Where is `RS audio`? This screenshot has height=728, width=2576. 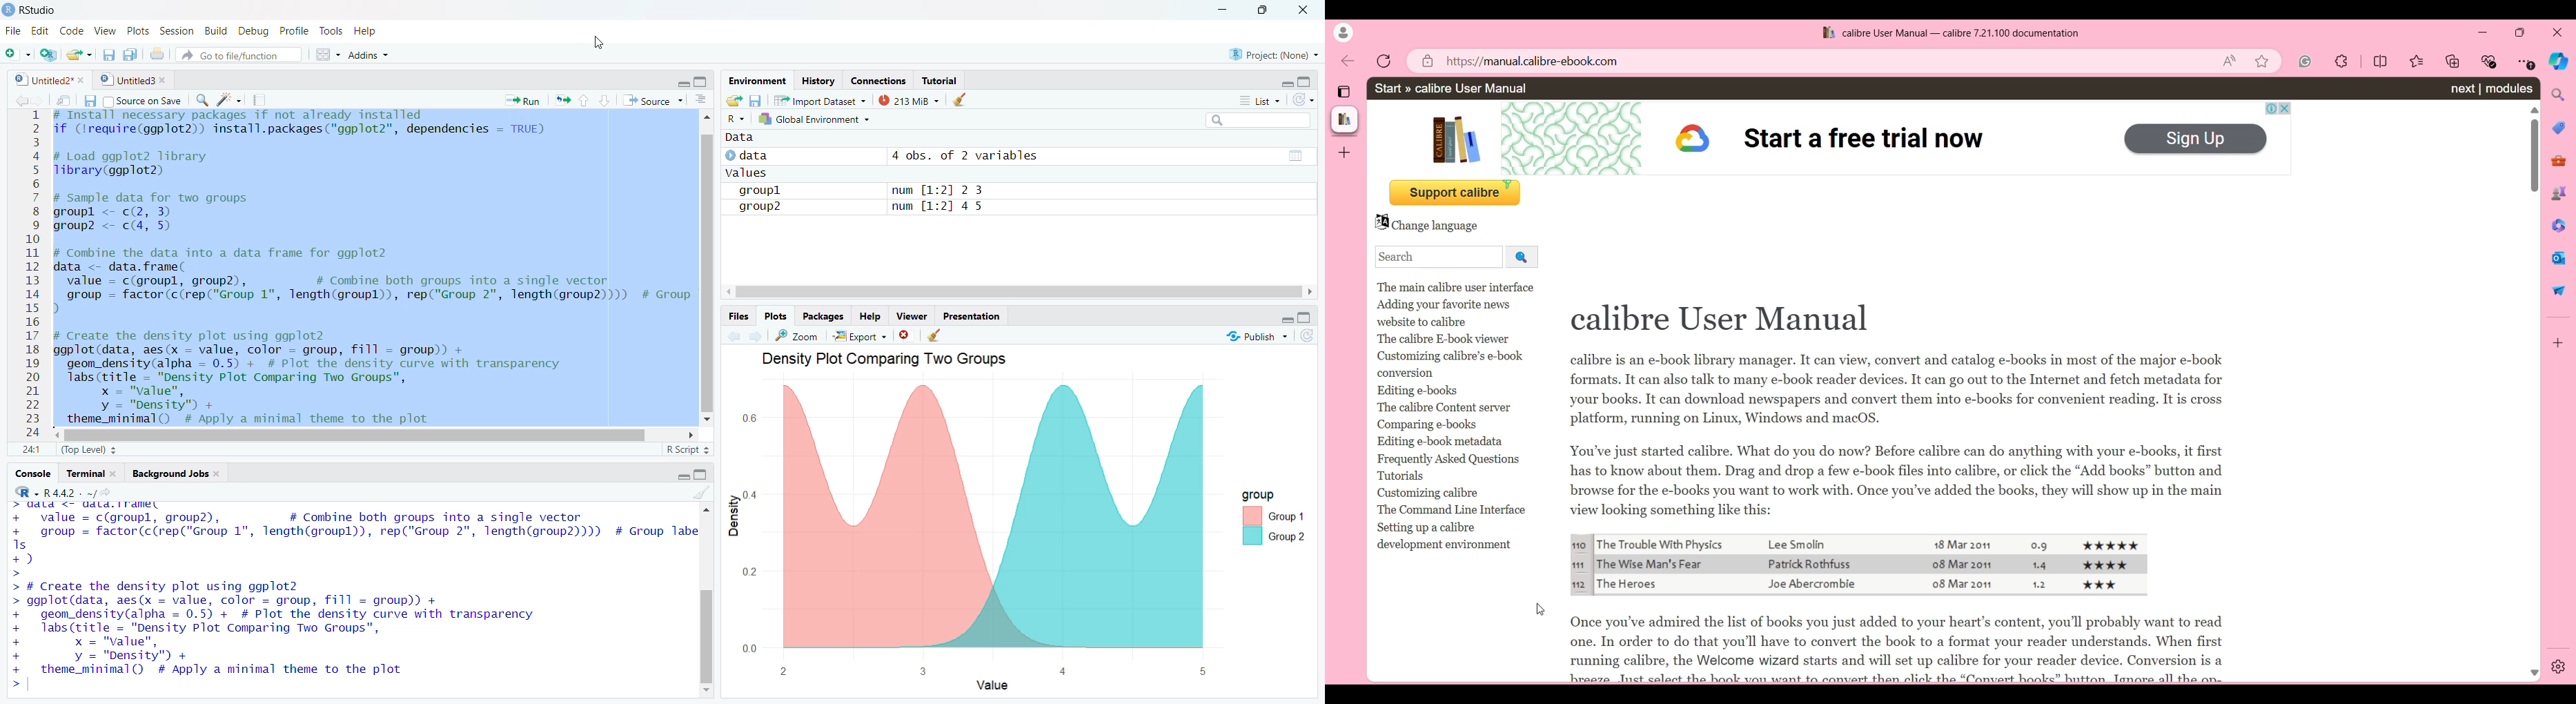 RS audio is located at coordinates (32, 10).